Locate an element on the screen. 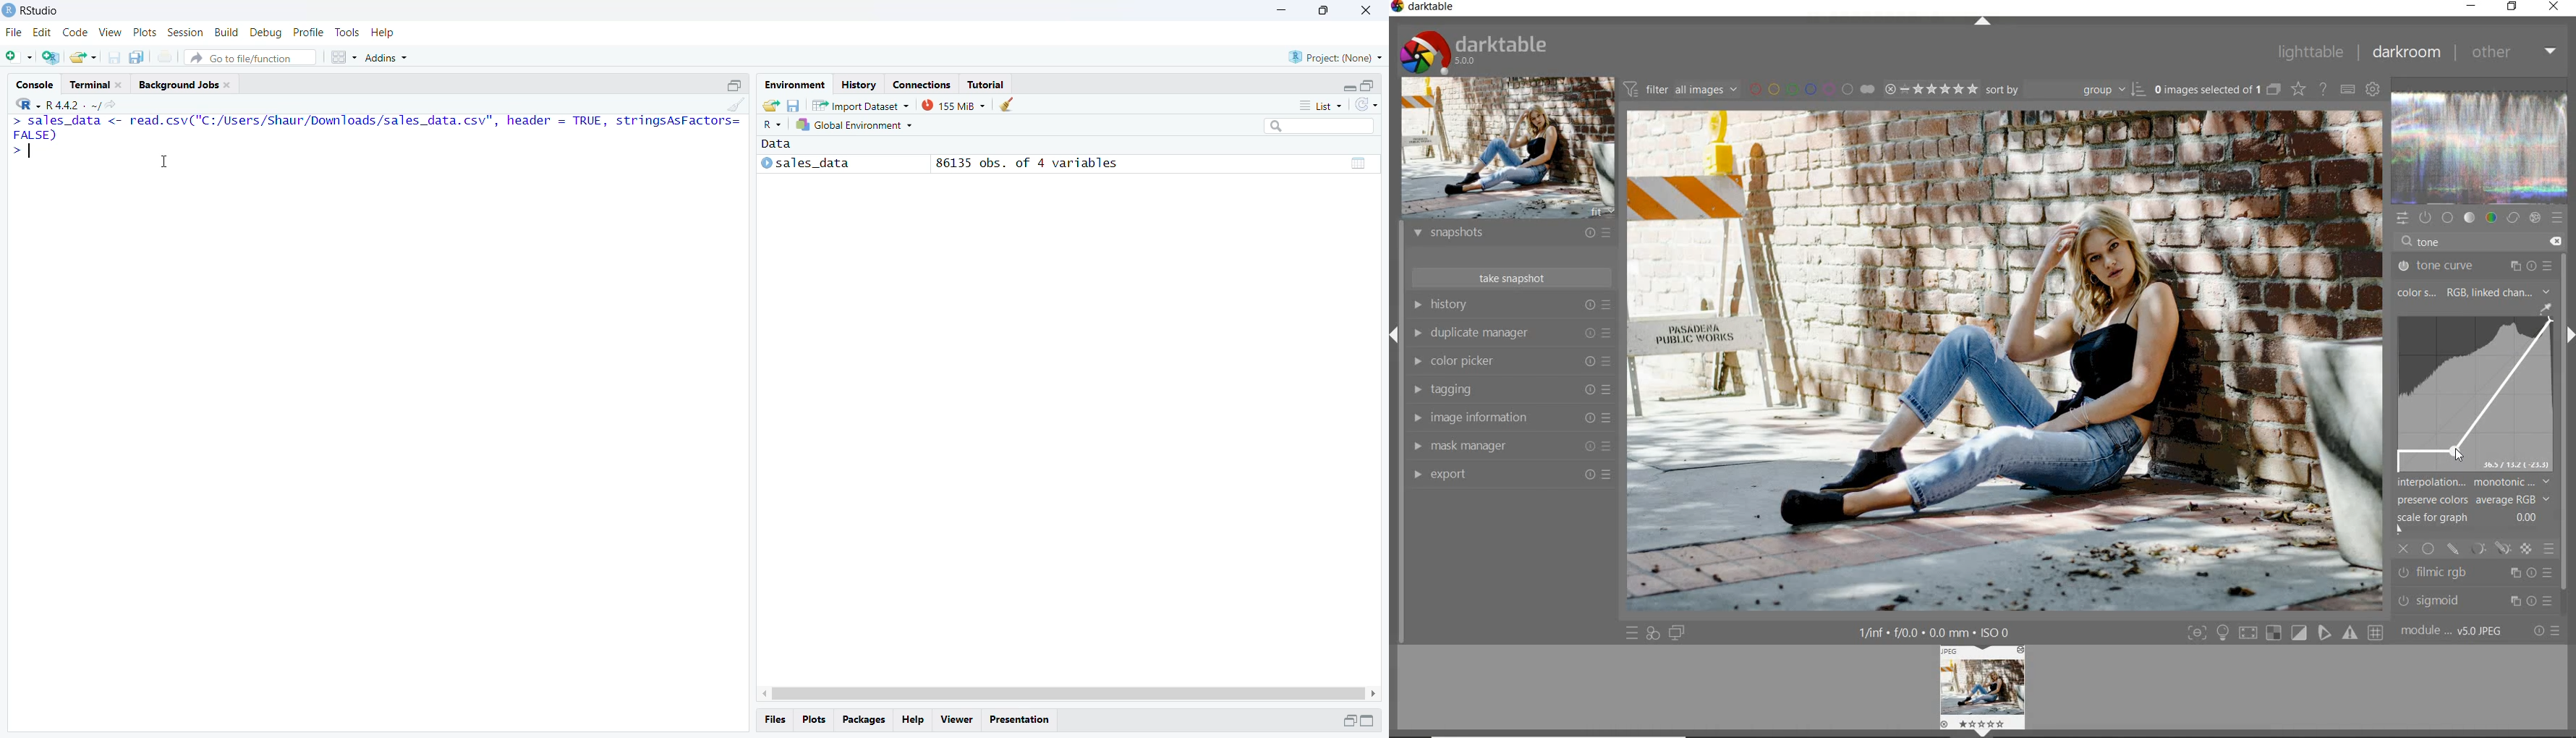 Image resolution: width=2576 pixels, height=756 pixels. Cursor is located at coordinates (166, 164).